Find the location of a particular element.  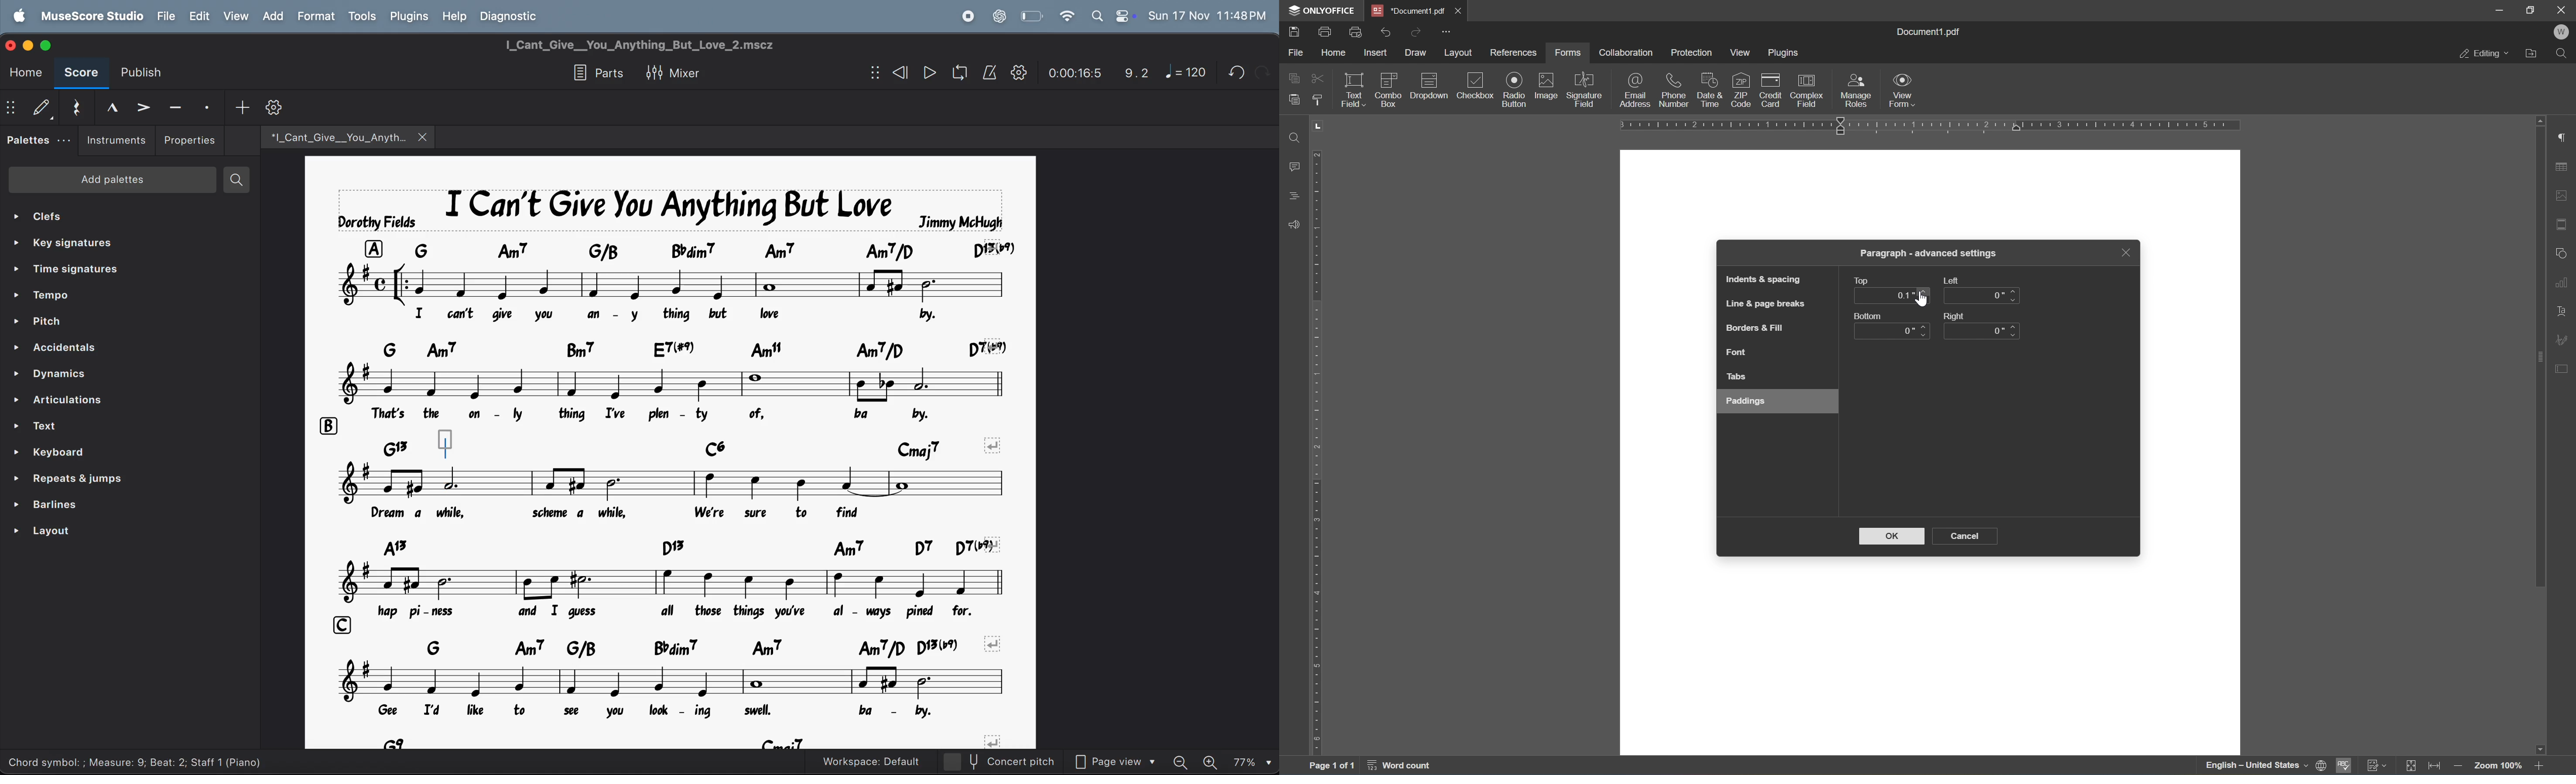

copy is located at coordinates (1295, 77).